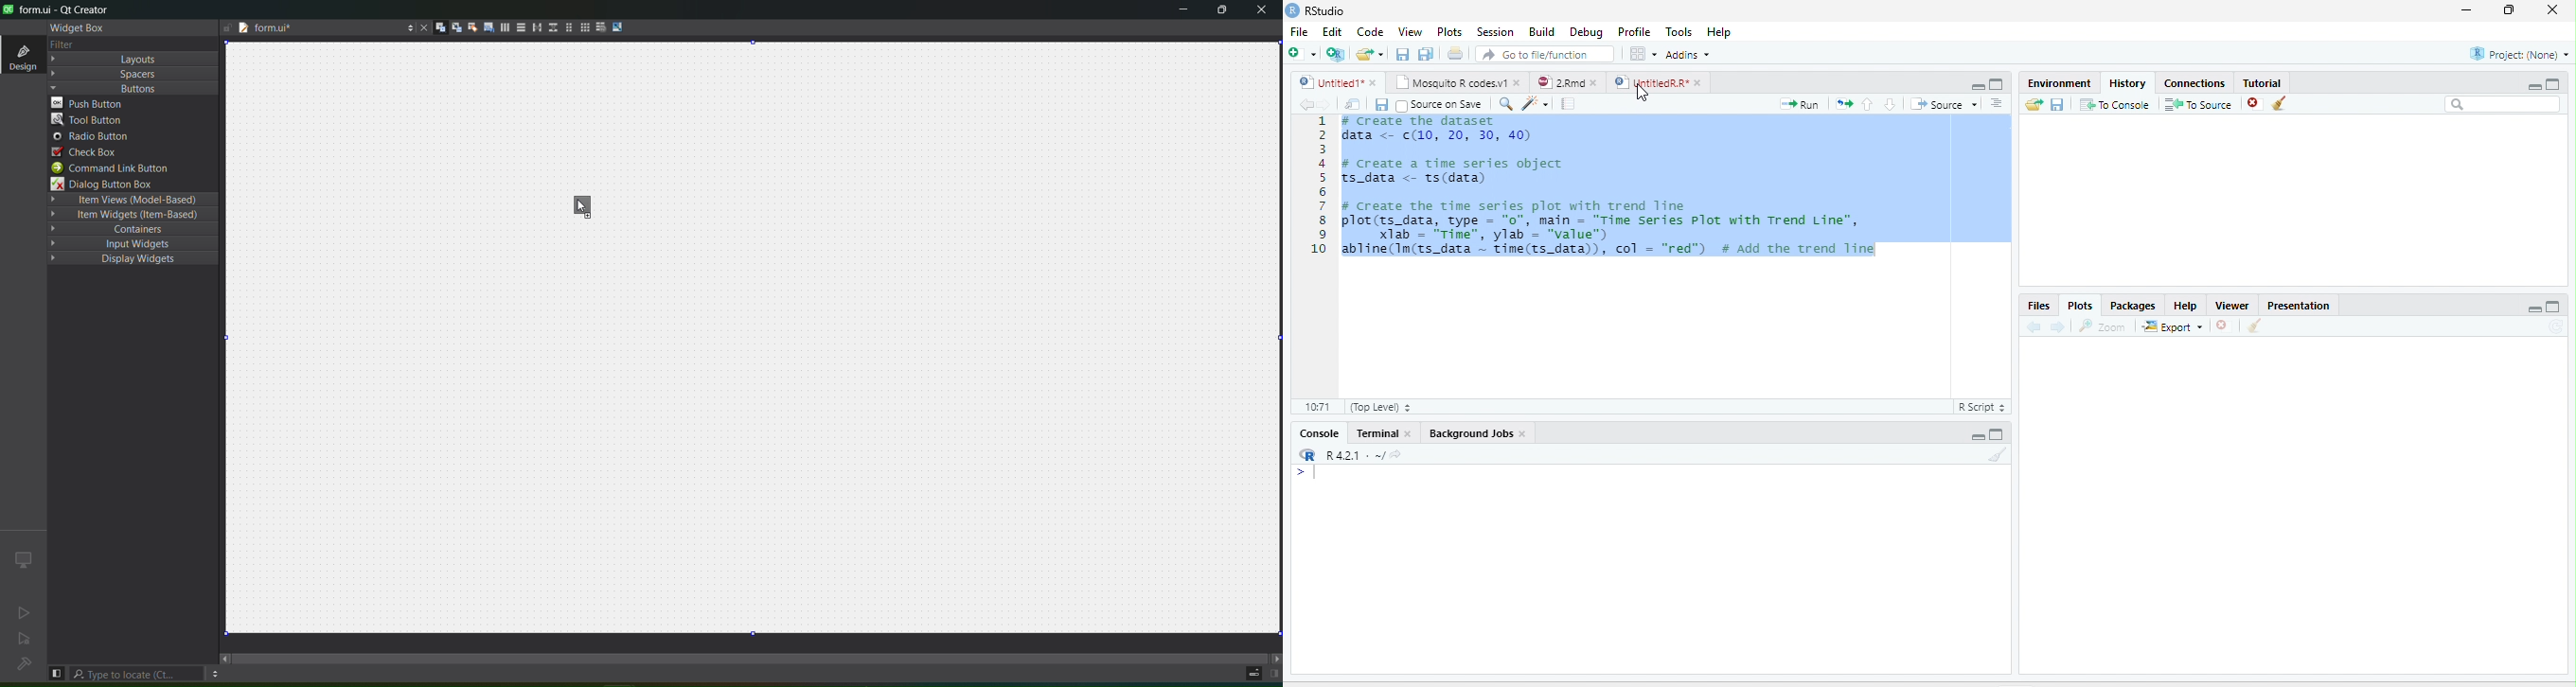 The height and width of the screenshot is (700, 2576). What do you see at coordinates (1320, 433) in the screenshot?
I see `Console` at bounding box center [1320, 433].